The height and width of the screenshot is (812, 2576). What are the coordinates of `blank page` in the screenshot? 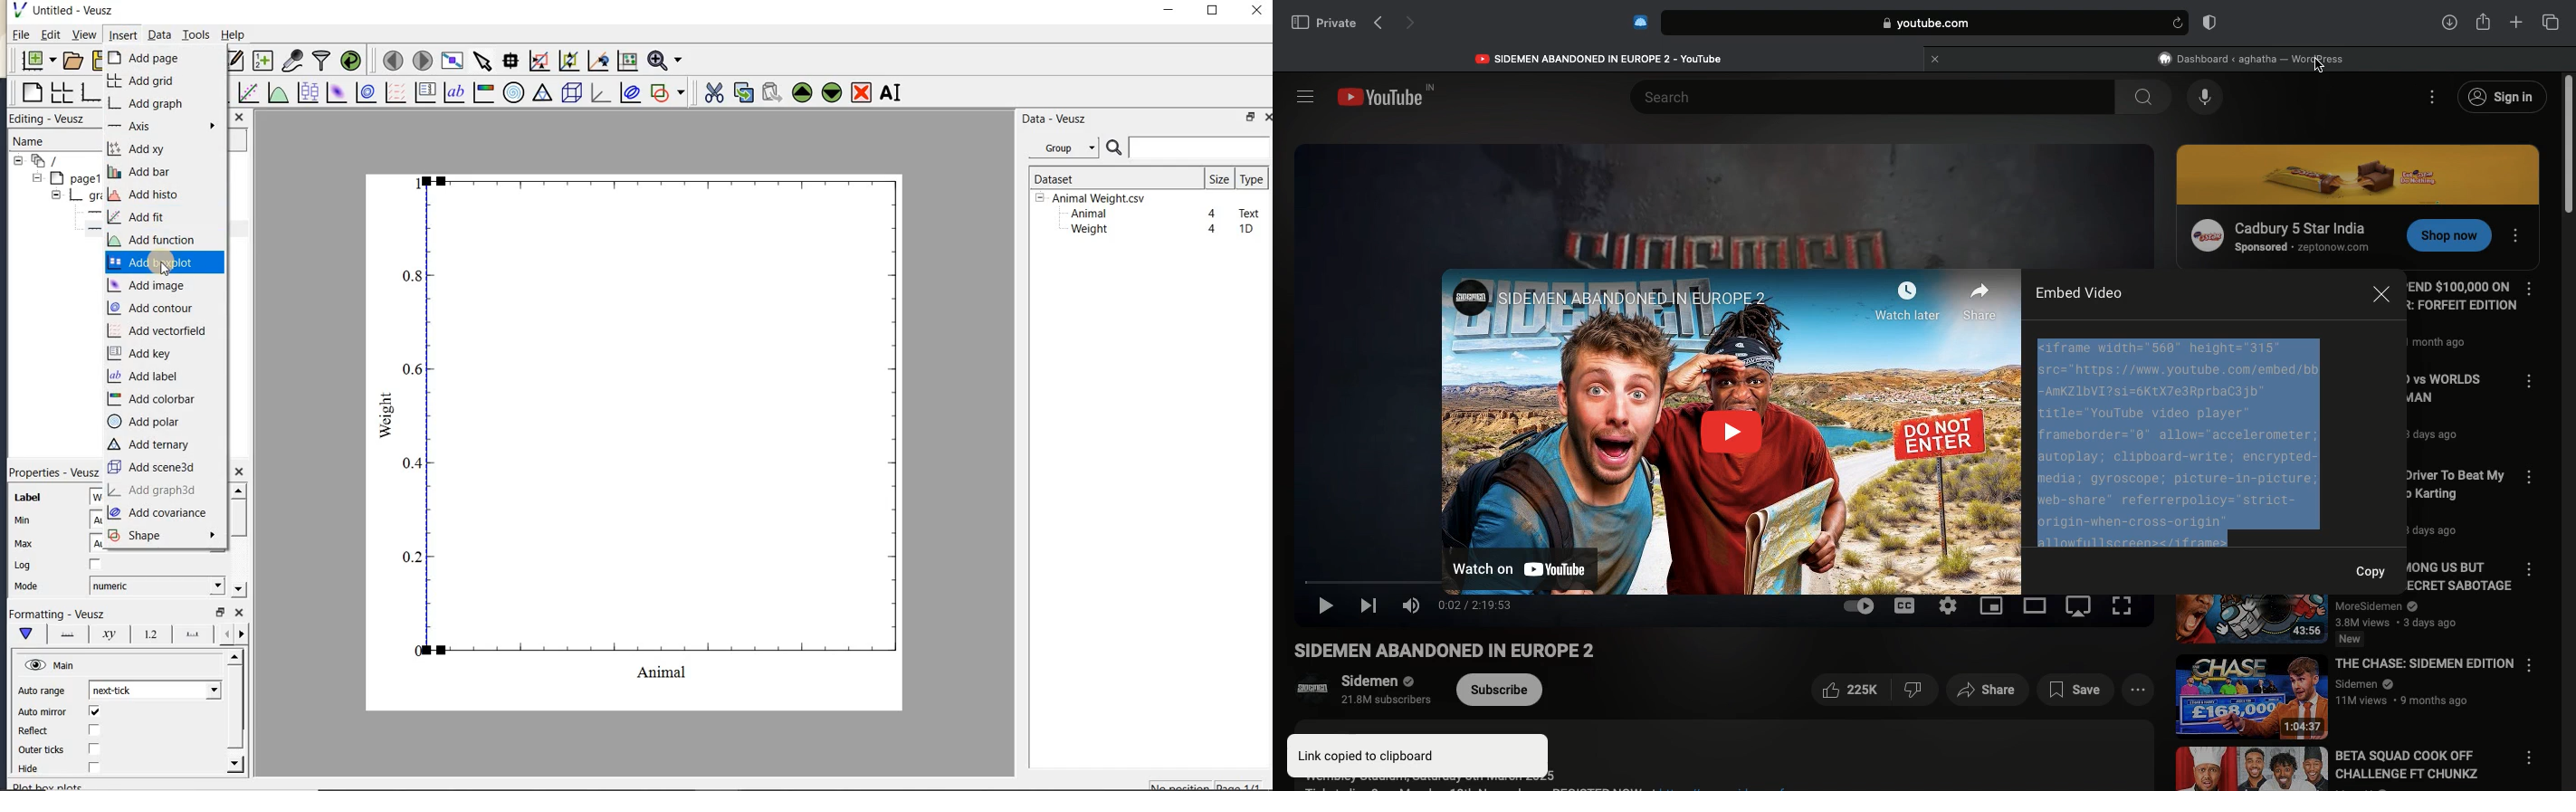 It's located at (30, 93).